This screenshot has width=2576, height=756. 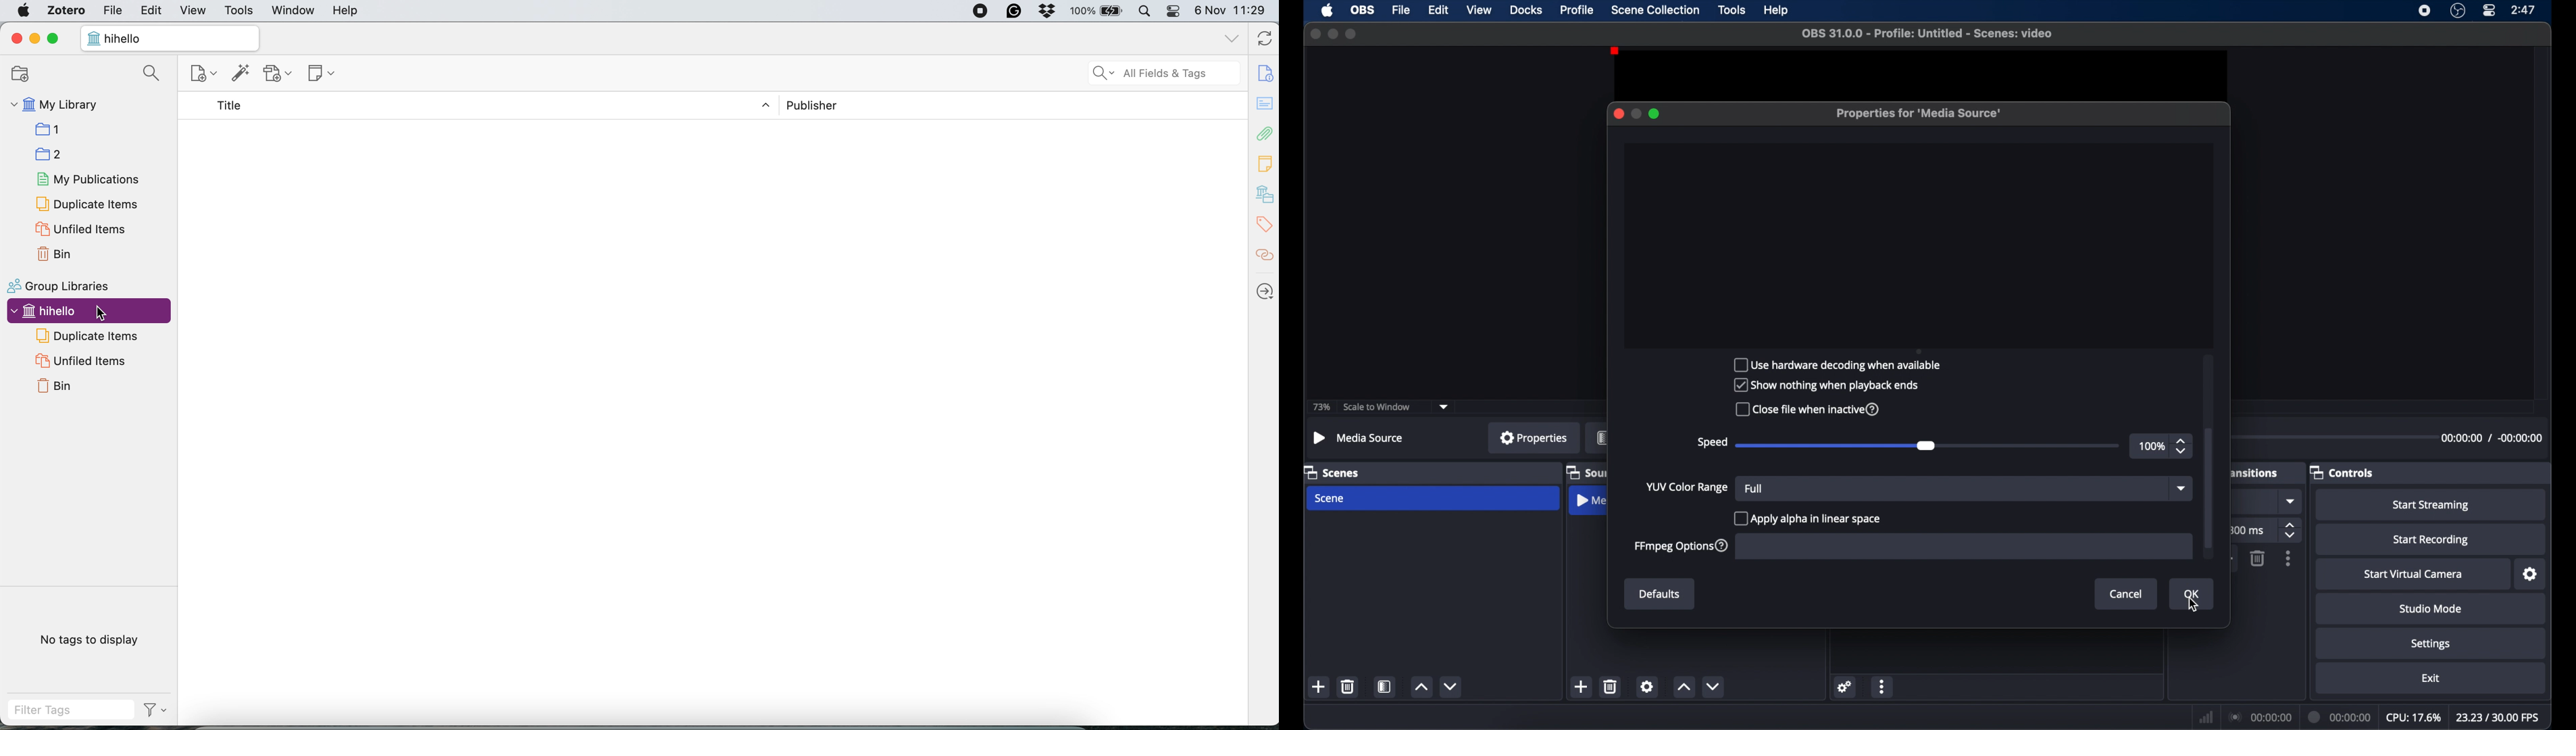 I want to click on 100%, so click(x=1083, y=10).